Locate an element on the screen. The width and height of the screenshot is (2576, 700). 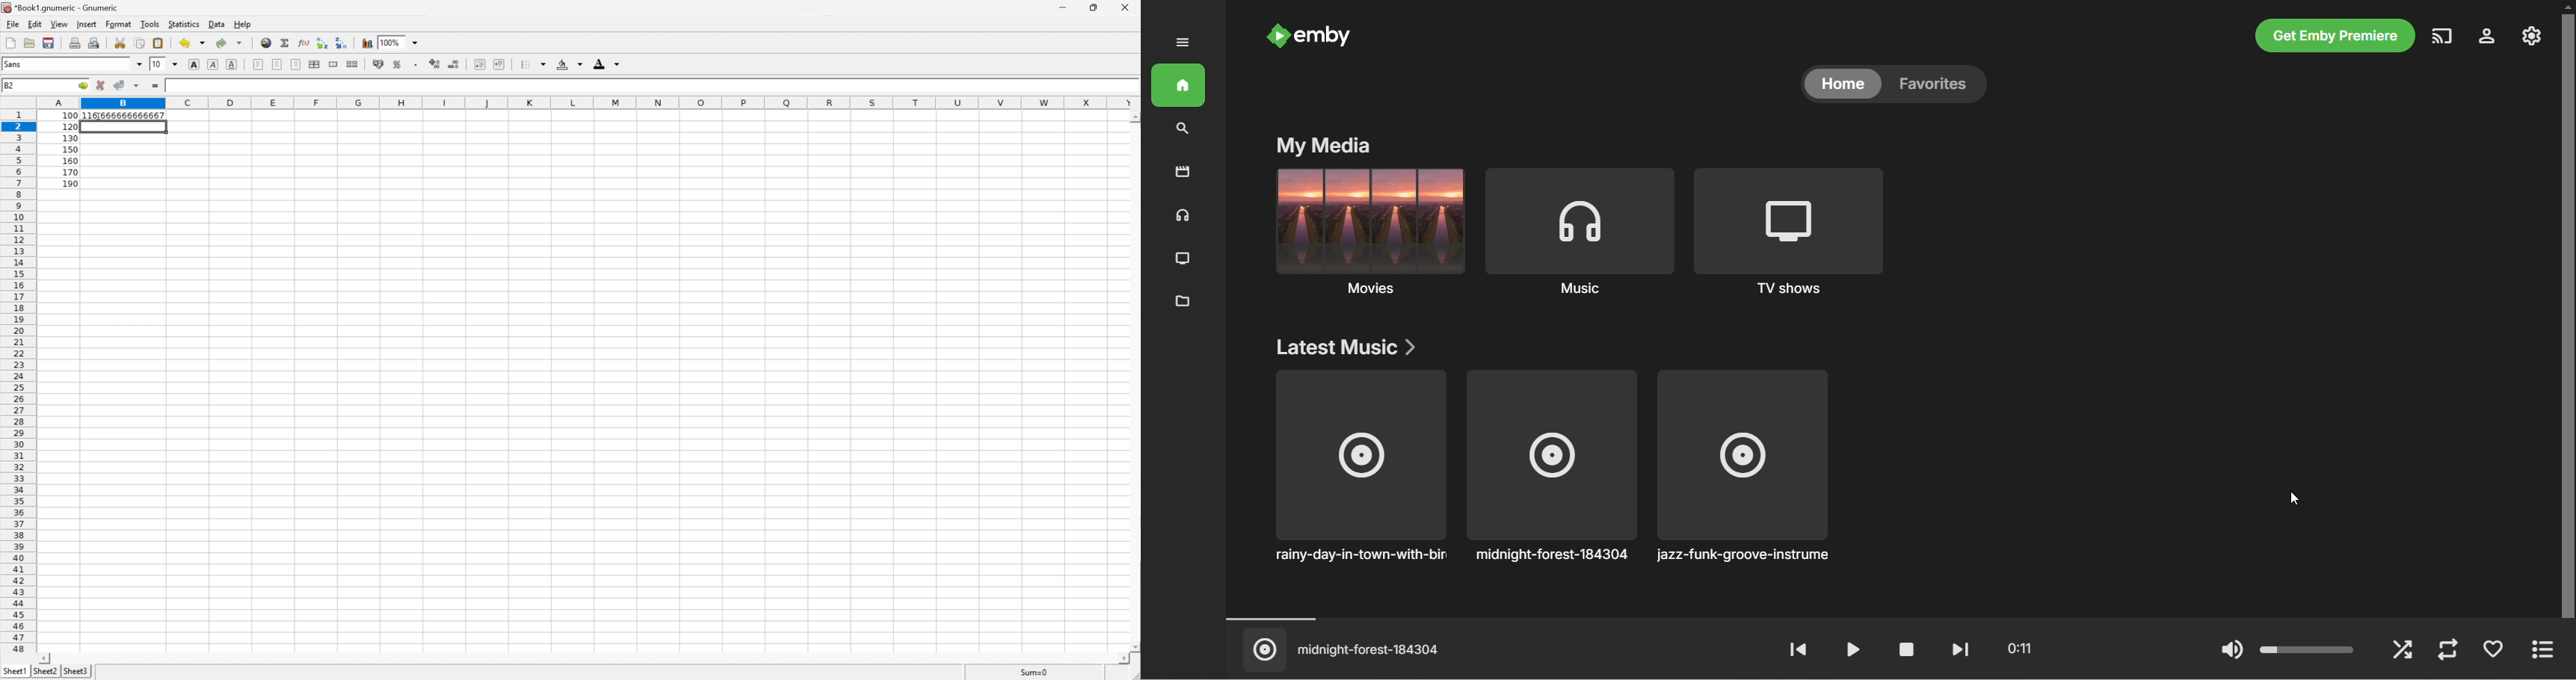
rainy-day-in-town-with-birds singing is located at coordinates (1360, 469).